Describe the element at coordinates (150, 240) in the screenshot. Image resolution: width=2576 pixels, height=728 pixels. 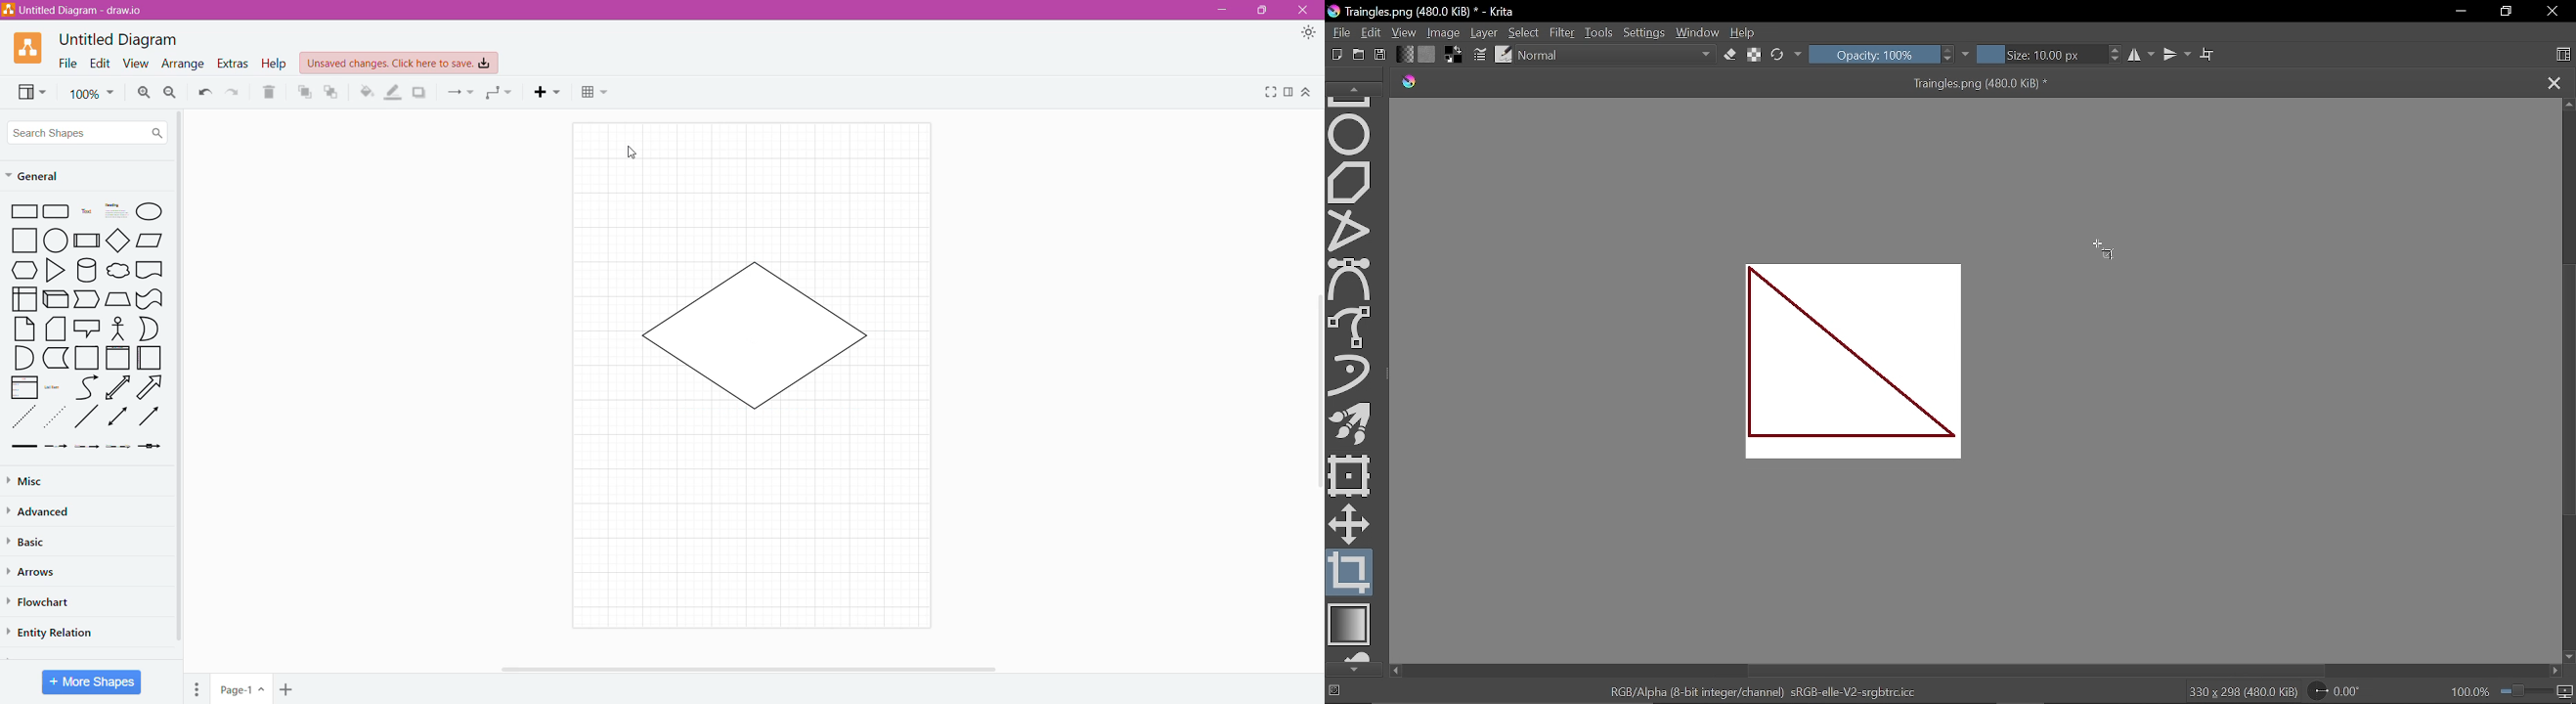
I see `Parallelogram` at that location.